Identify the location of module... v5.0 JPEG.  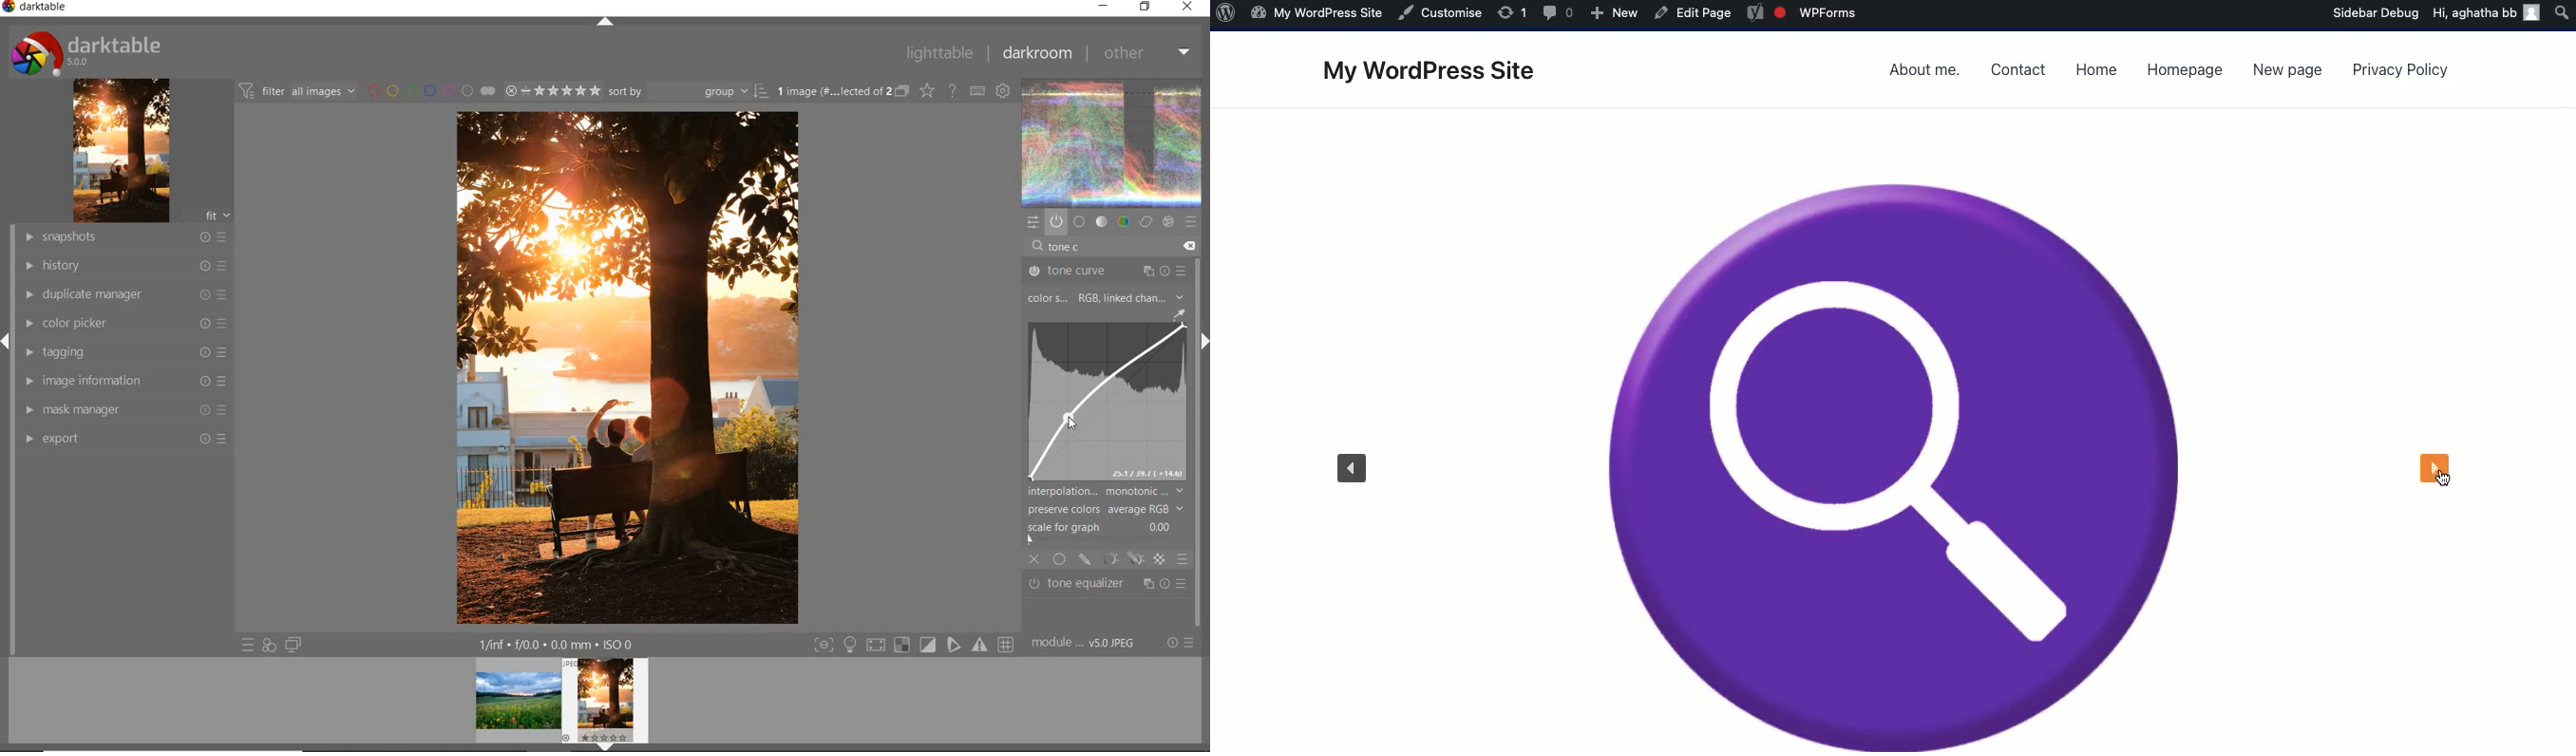
(1086, 643).